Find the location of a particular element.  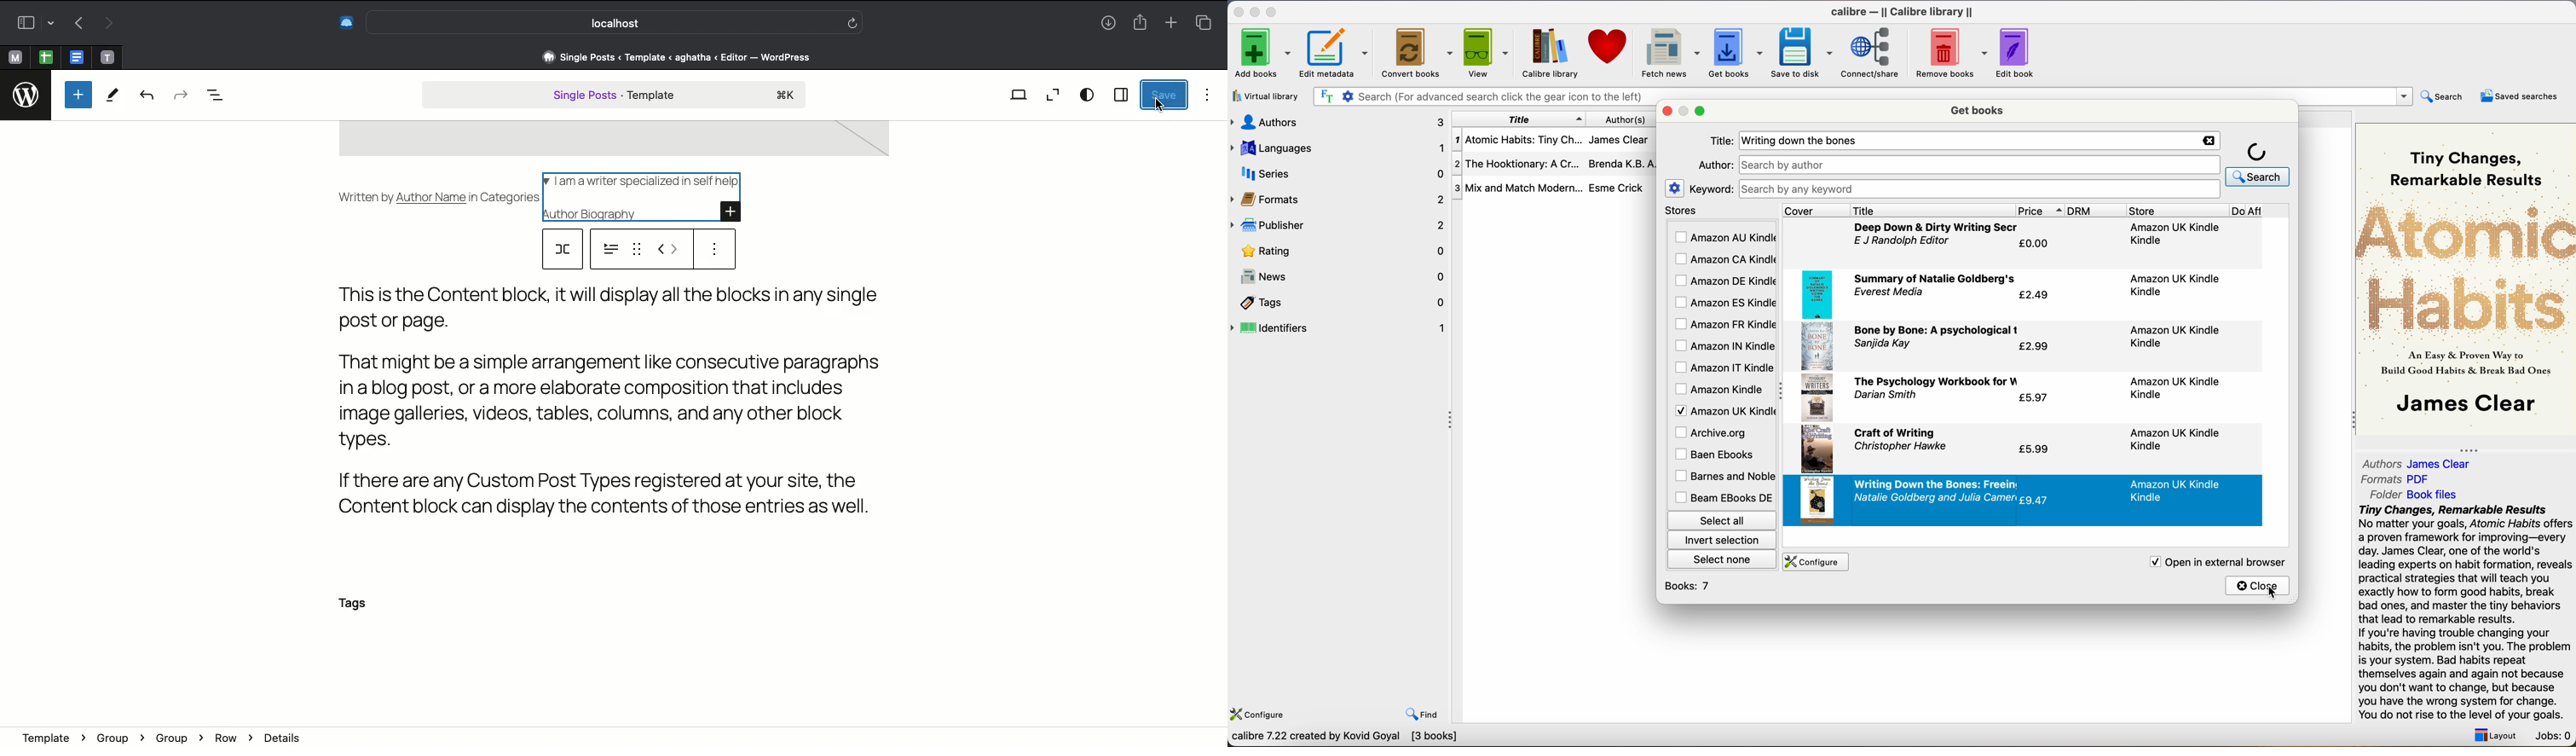

configure is located at coordinates (1260, 712).